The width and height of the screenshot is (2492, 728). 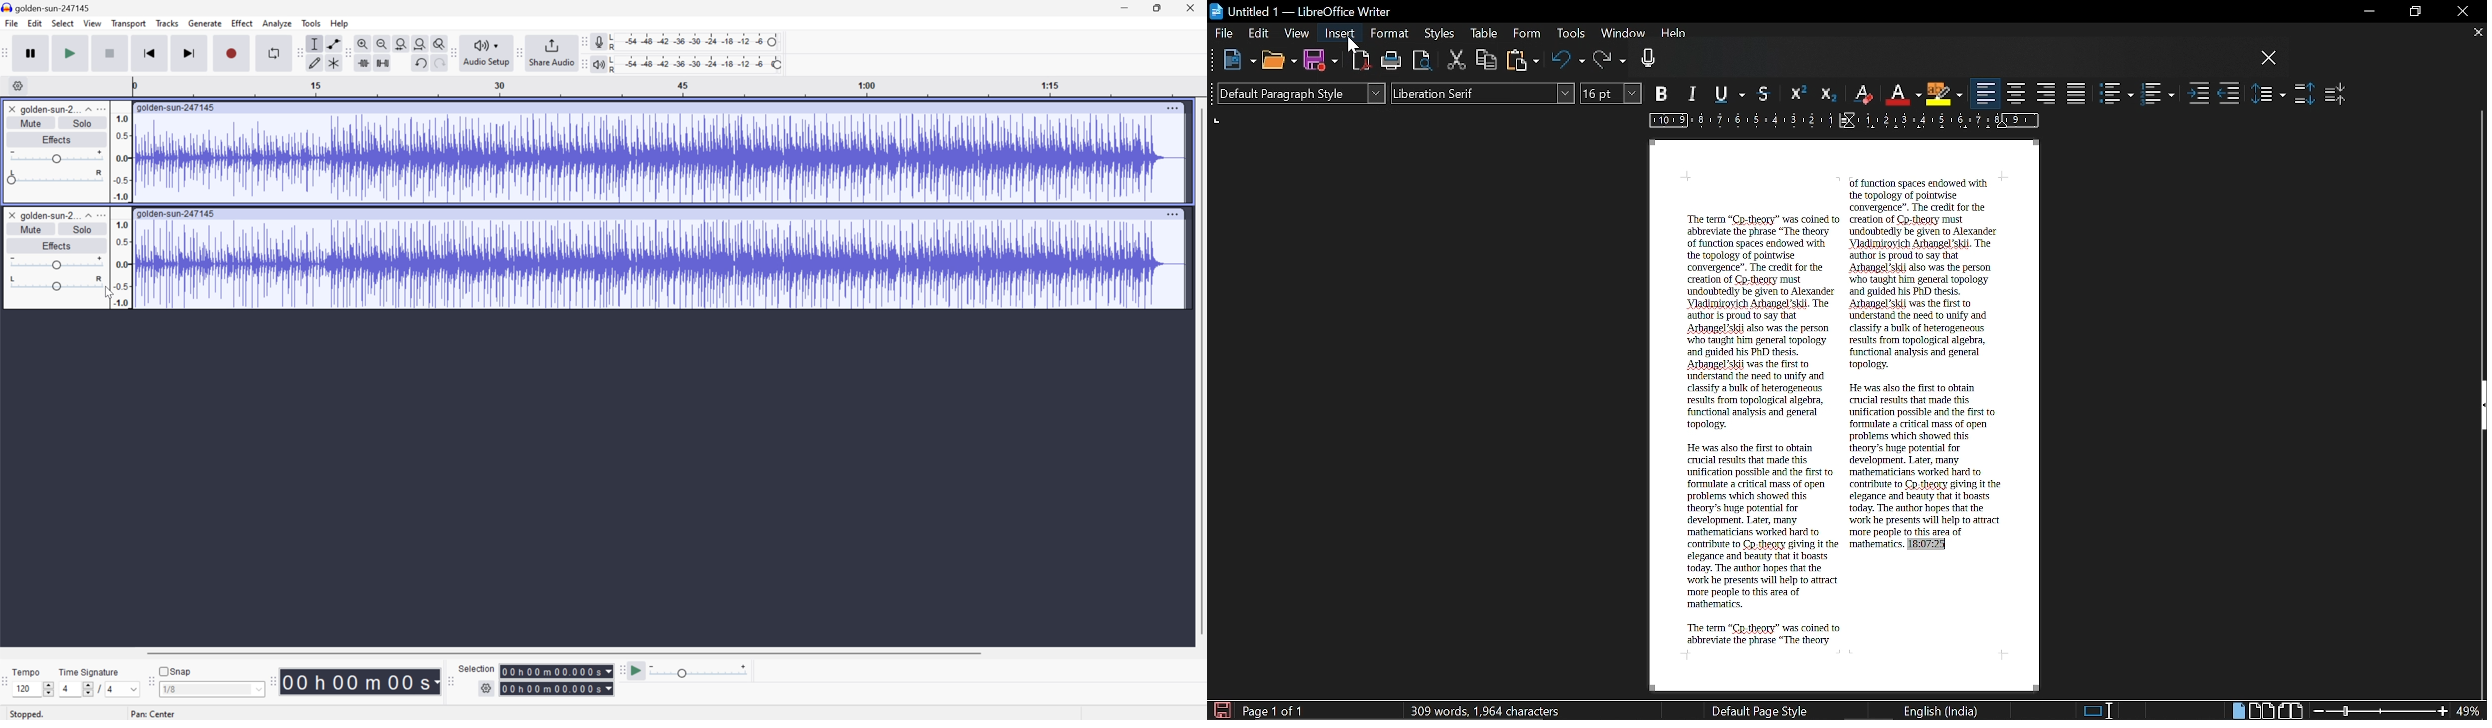 What do you see at coordinates (73, 53) in the screenshot?
I see `Play` at bounding box center [73, 53].